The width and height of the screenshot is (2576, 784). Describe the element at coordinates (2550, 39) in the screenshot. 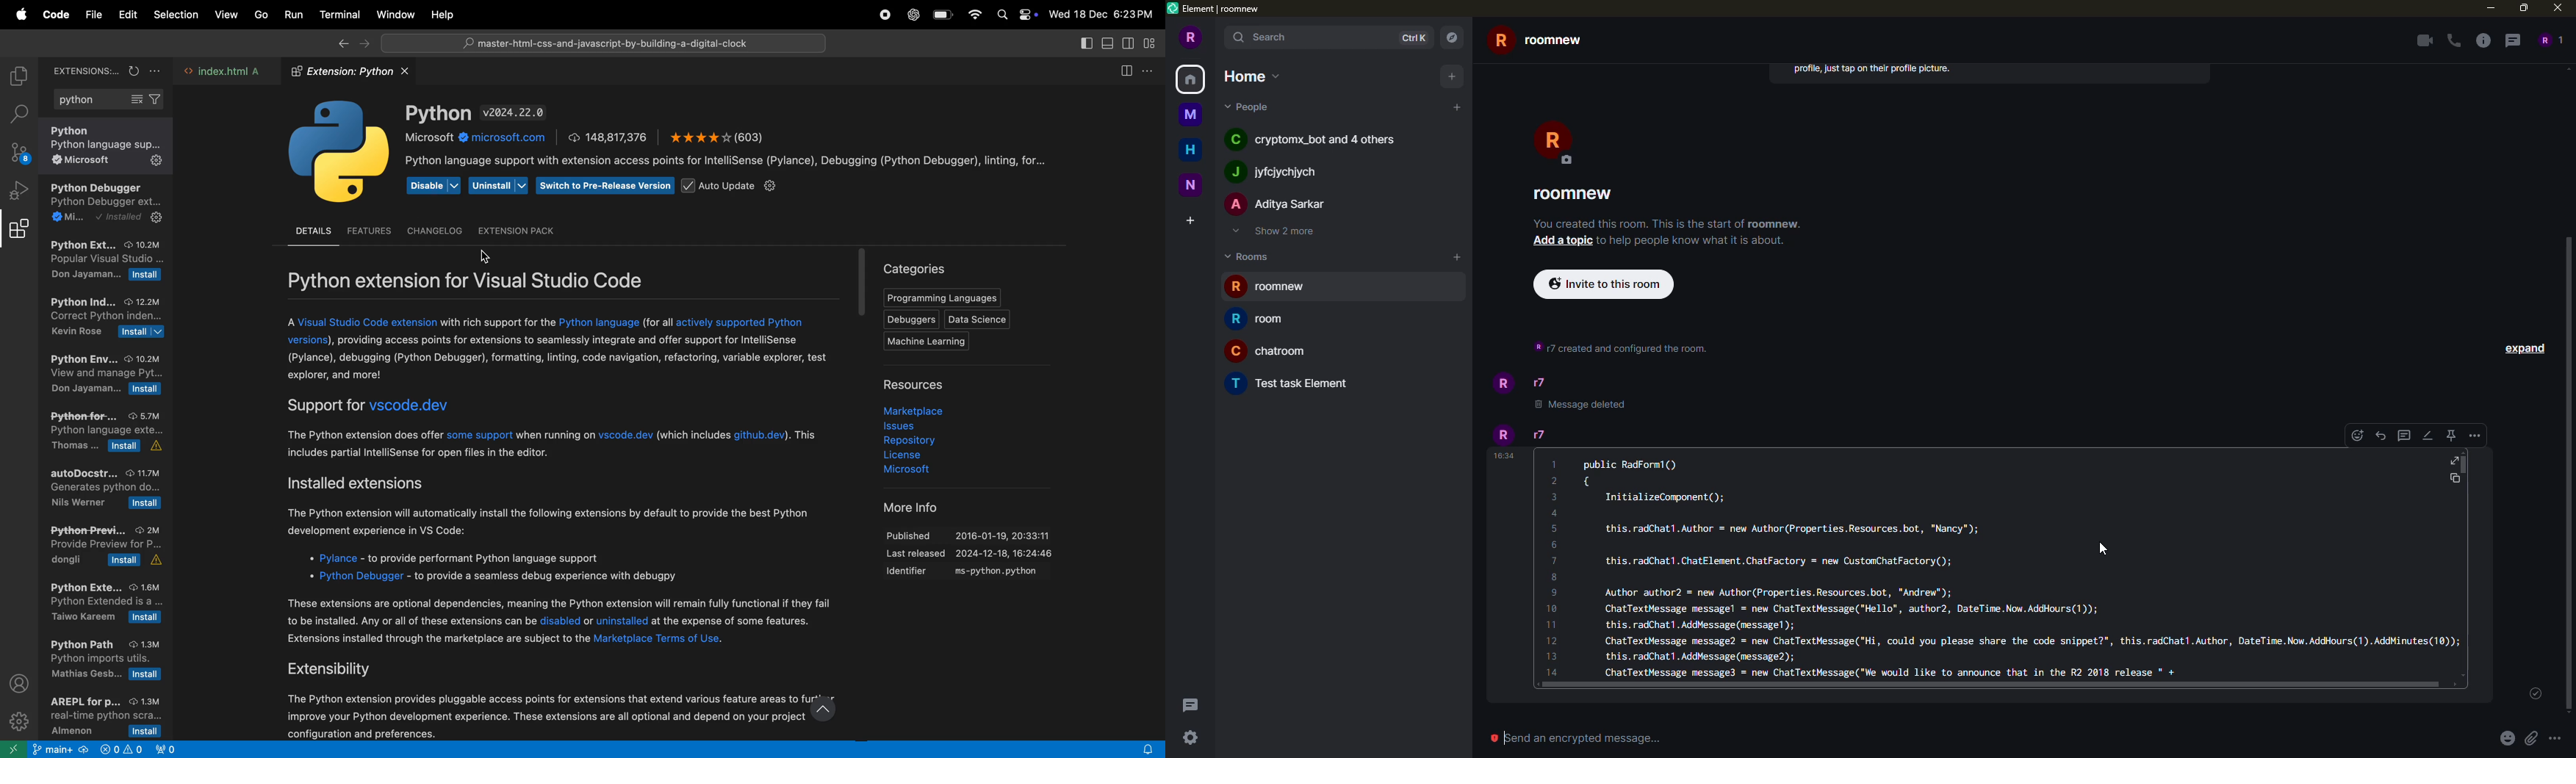

I see `people` at that location.